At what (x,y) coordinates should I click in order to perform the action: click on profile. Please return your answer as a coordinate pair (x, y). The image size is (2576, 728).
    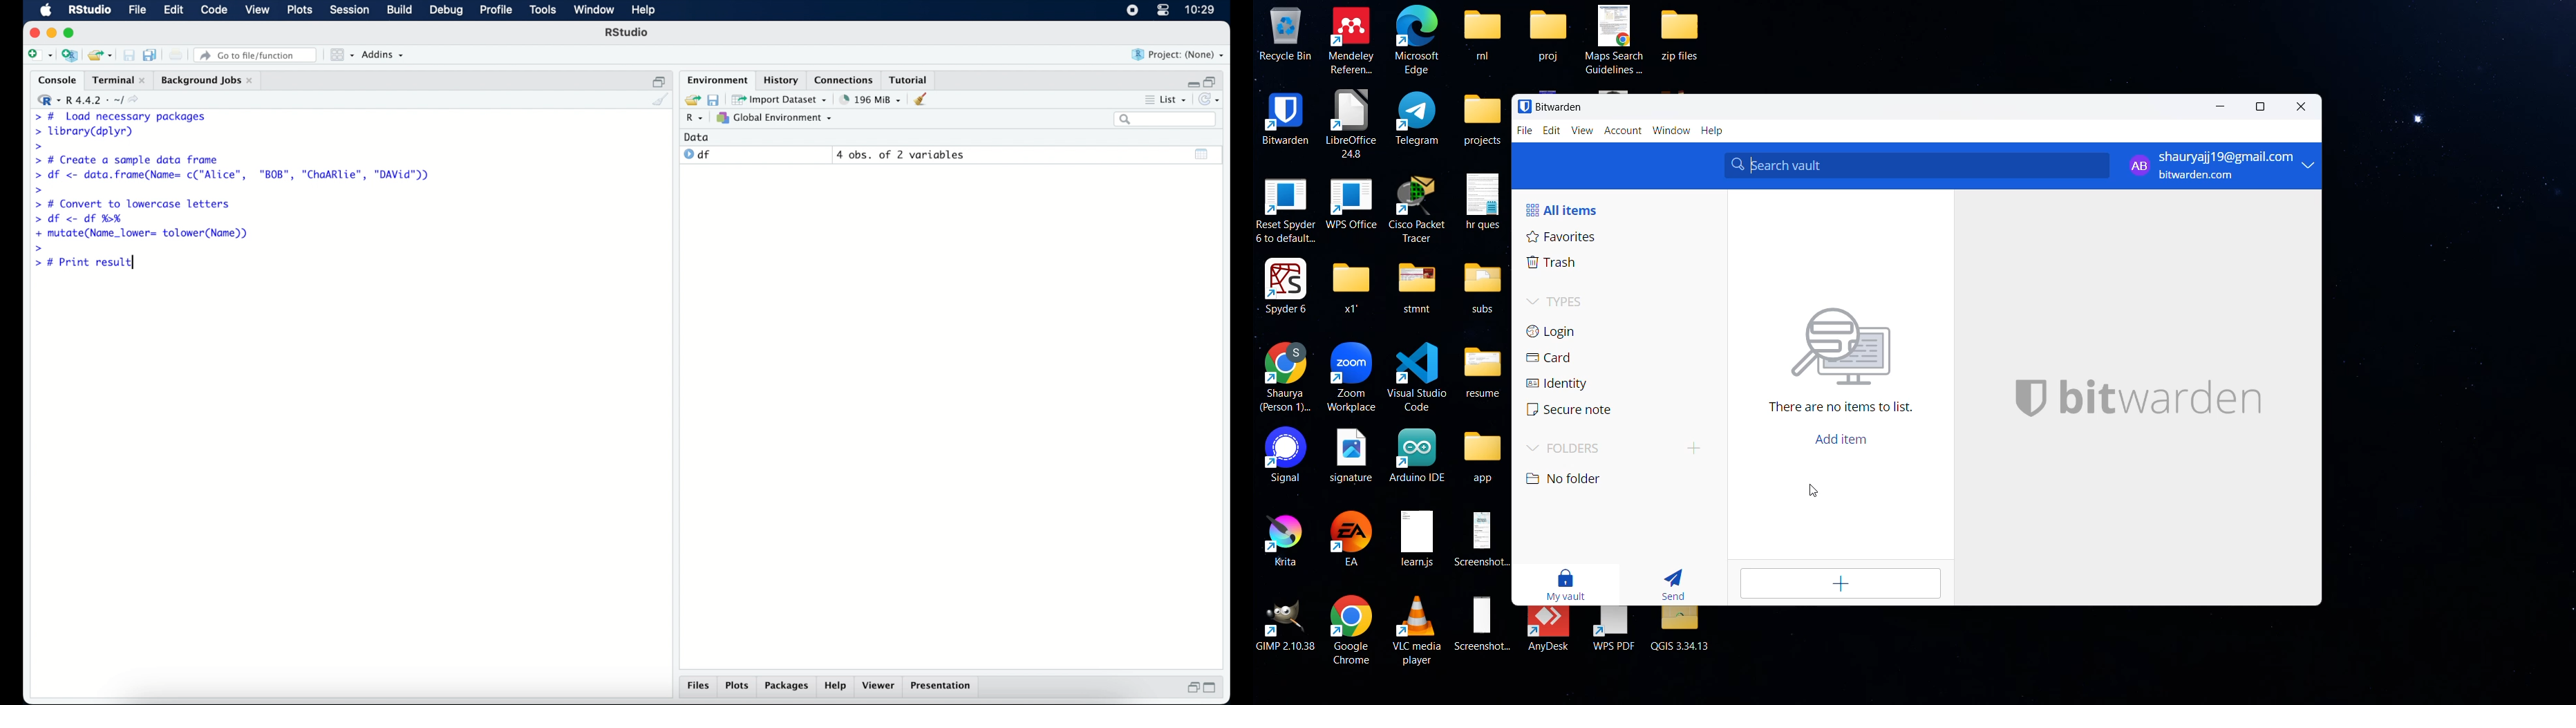
    Looking at the image, I should click on (496, 10).